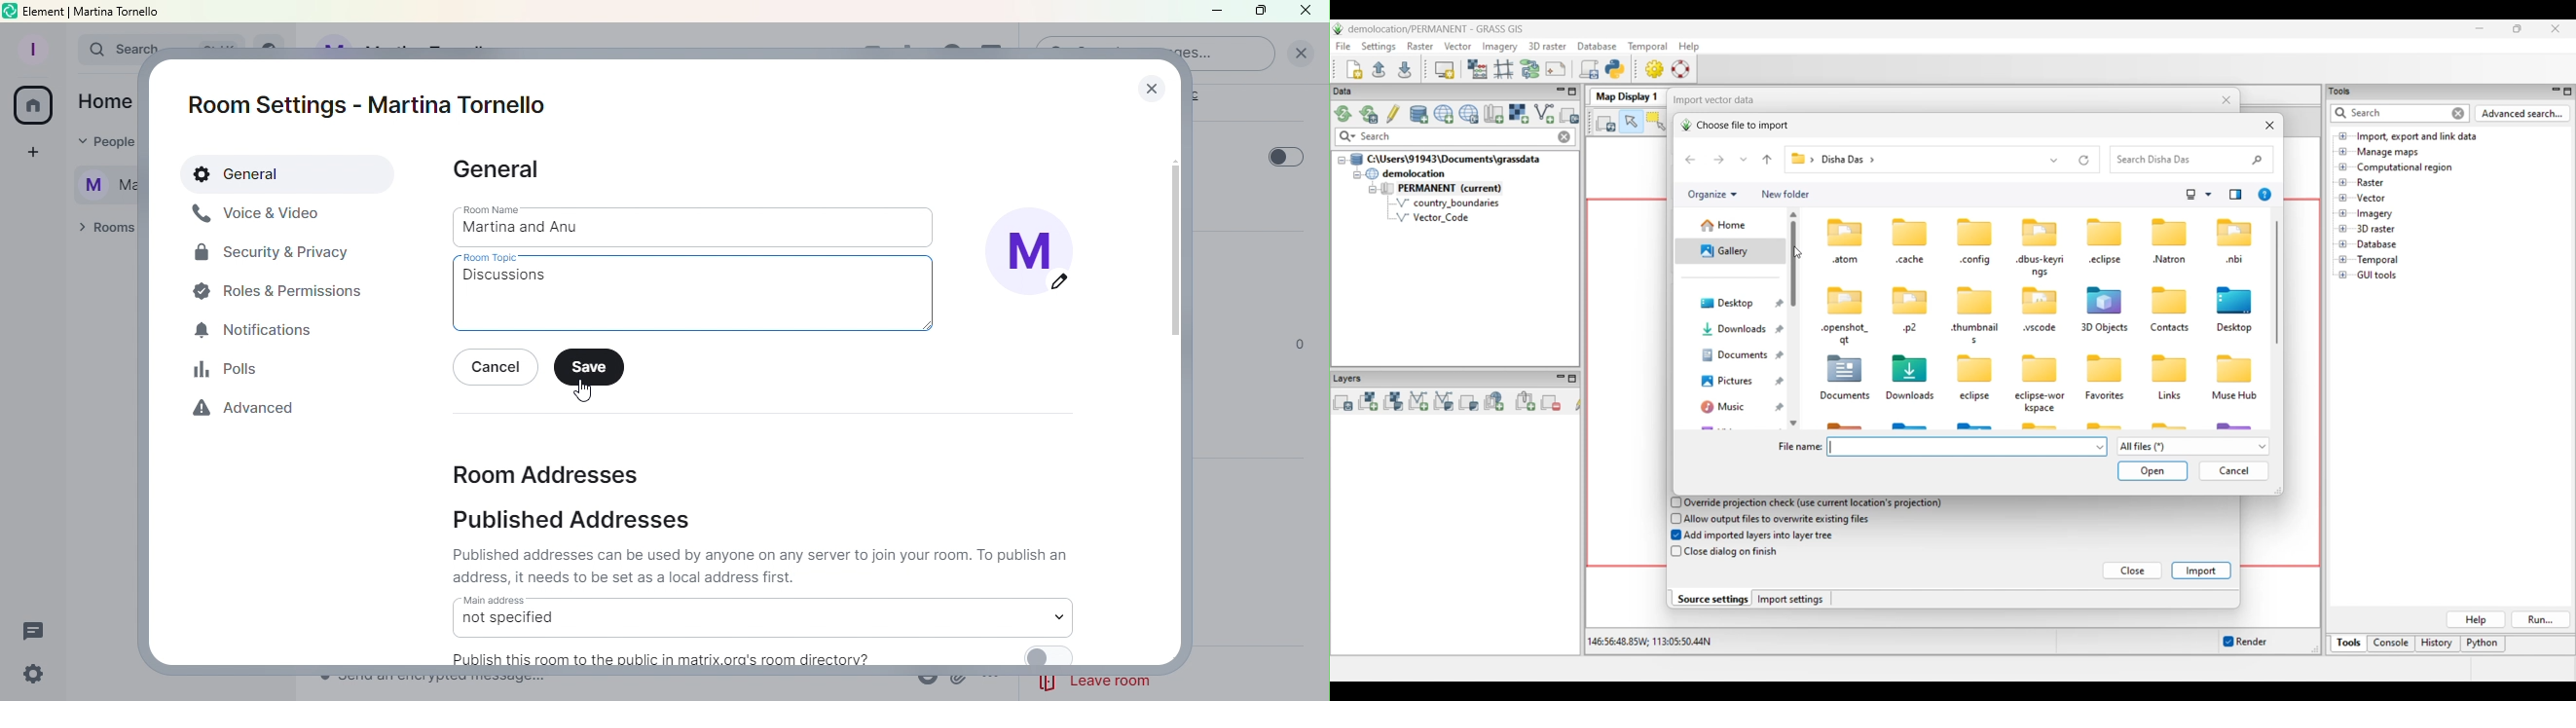  Describe the element at coordinates (98, 182) in the screenshot. I see `Martina Tornello` at that location.